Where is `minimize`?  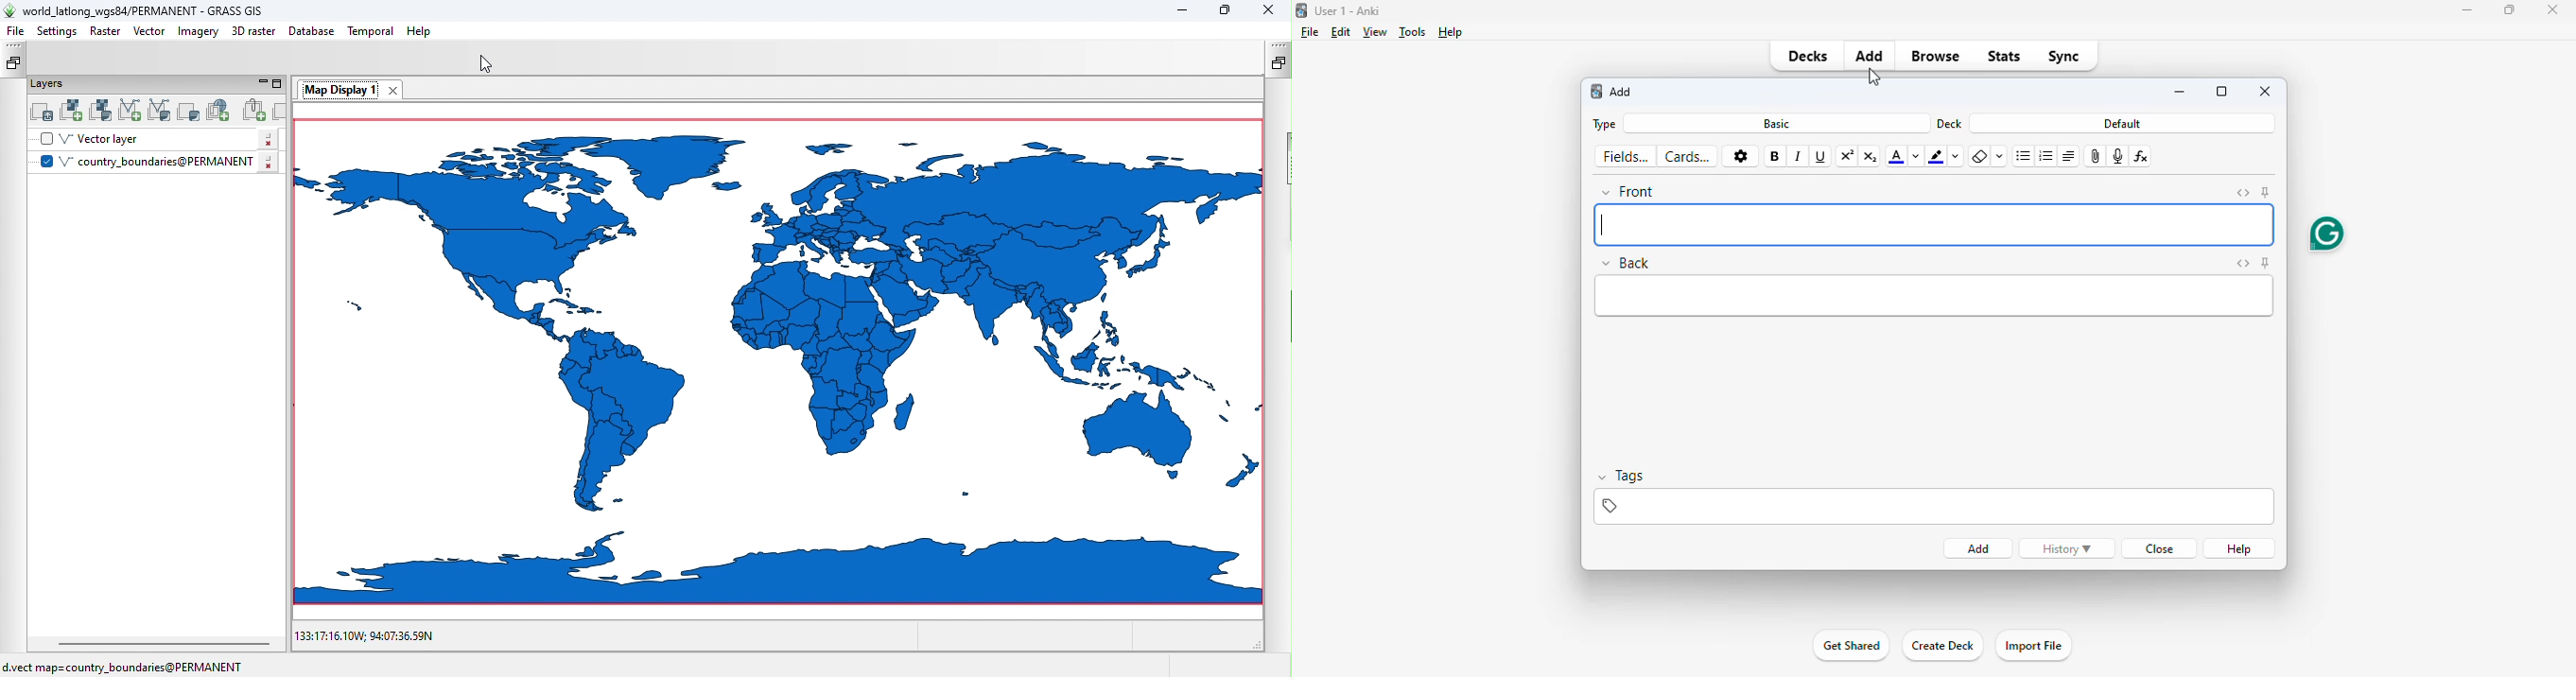
minimize is located at coordinates (2466, 10).